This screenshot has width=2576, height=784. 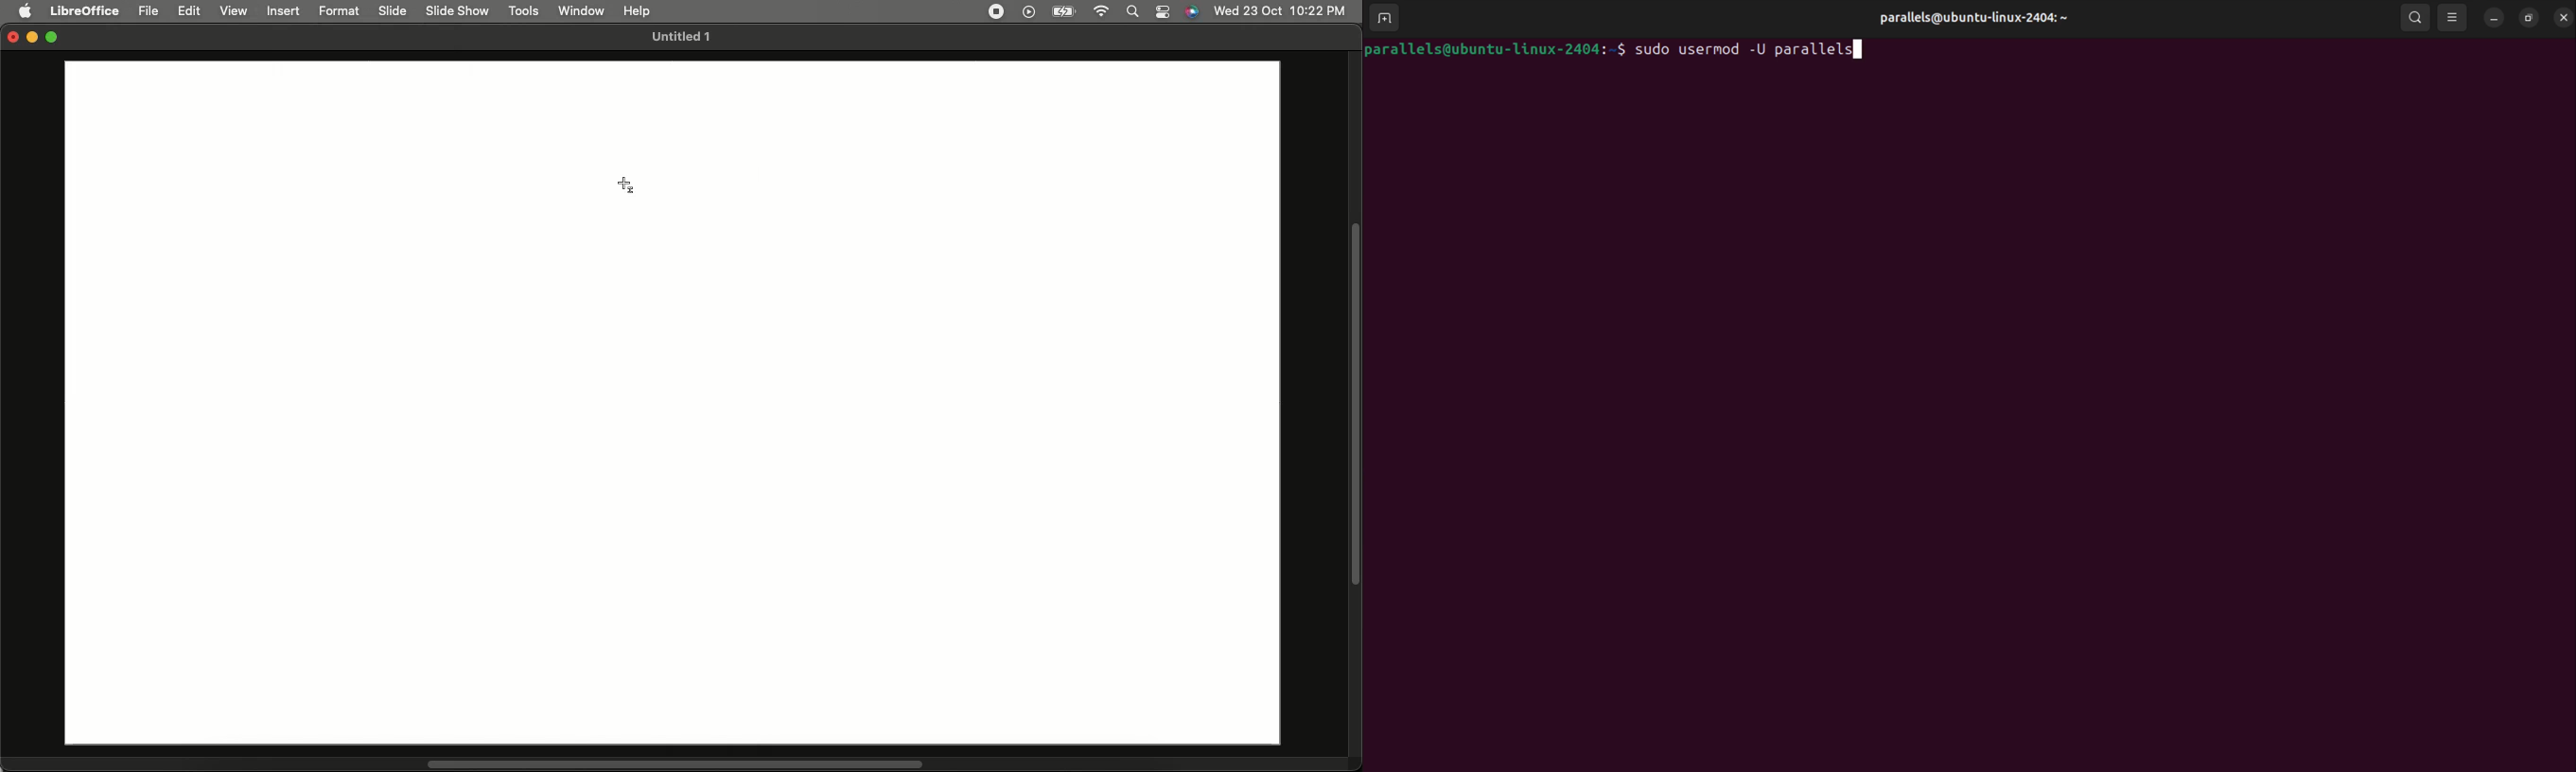 I want to click on close, so click(x=2562, y=17).